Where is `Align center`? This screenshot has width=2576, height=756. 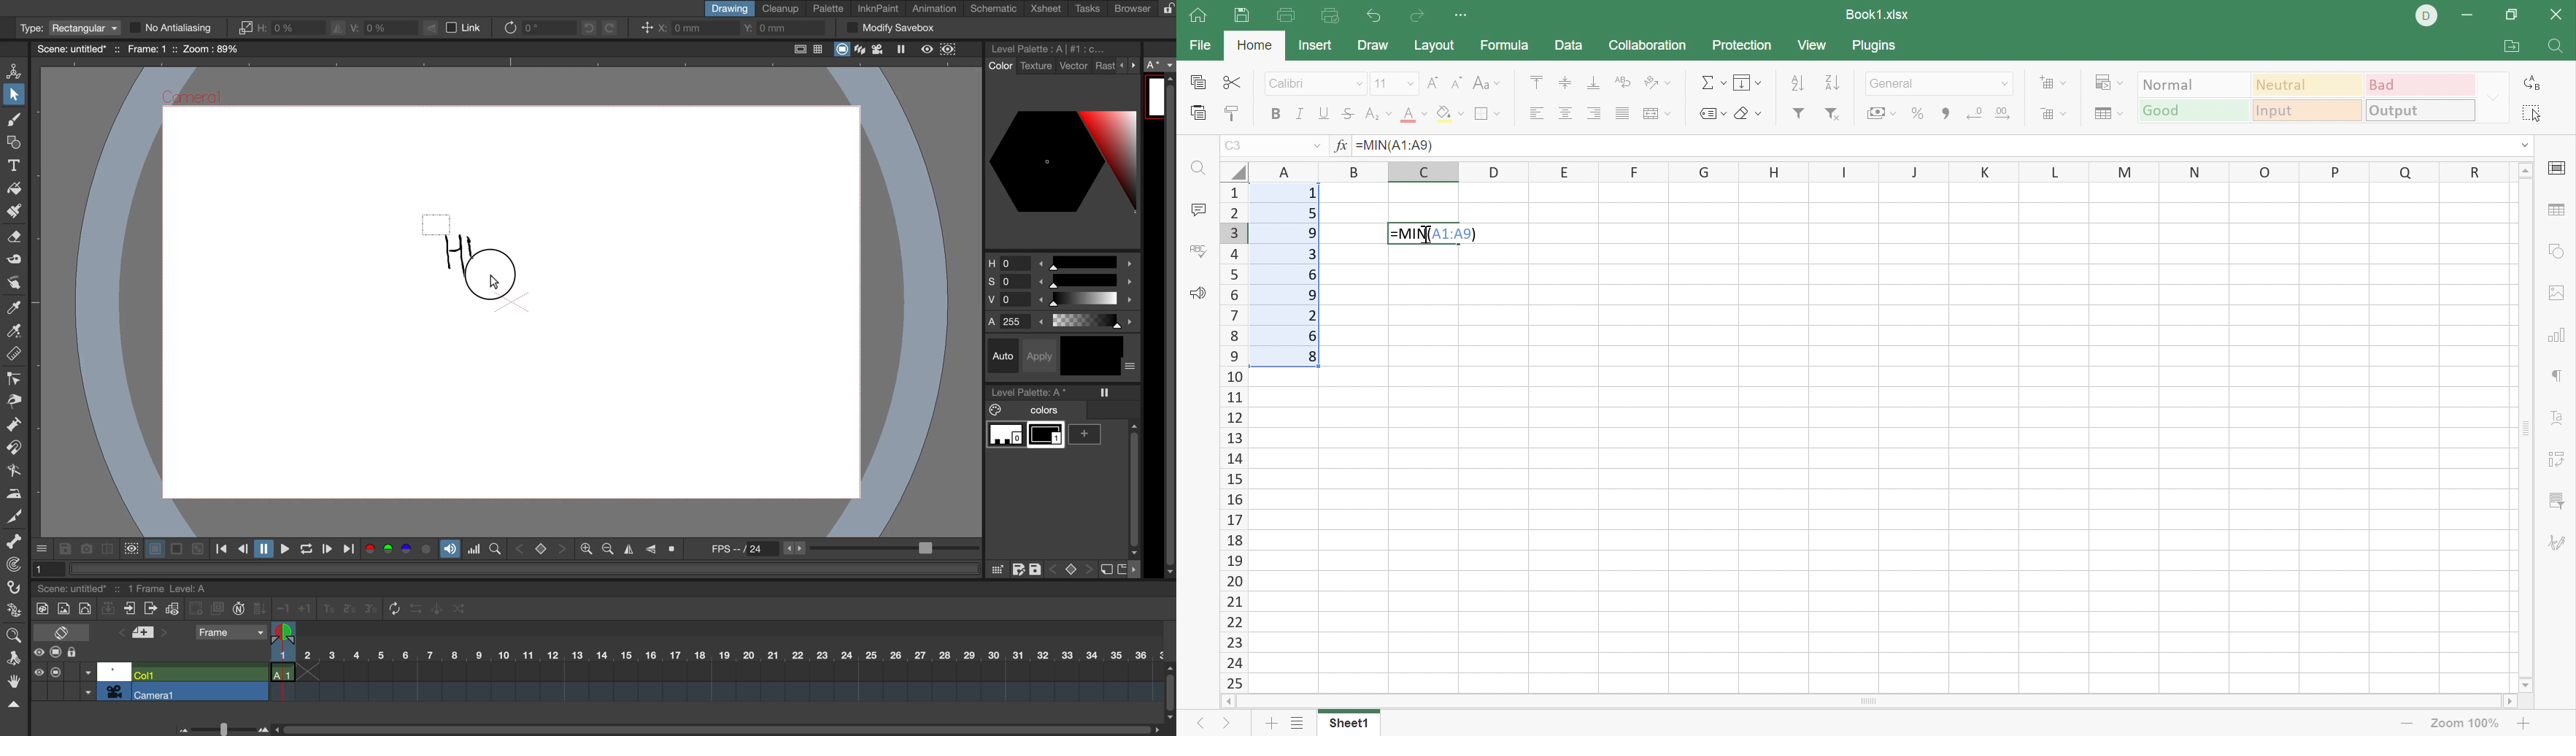
Align center is located at coordinates (1566, 115).